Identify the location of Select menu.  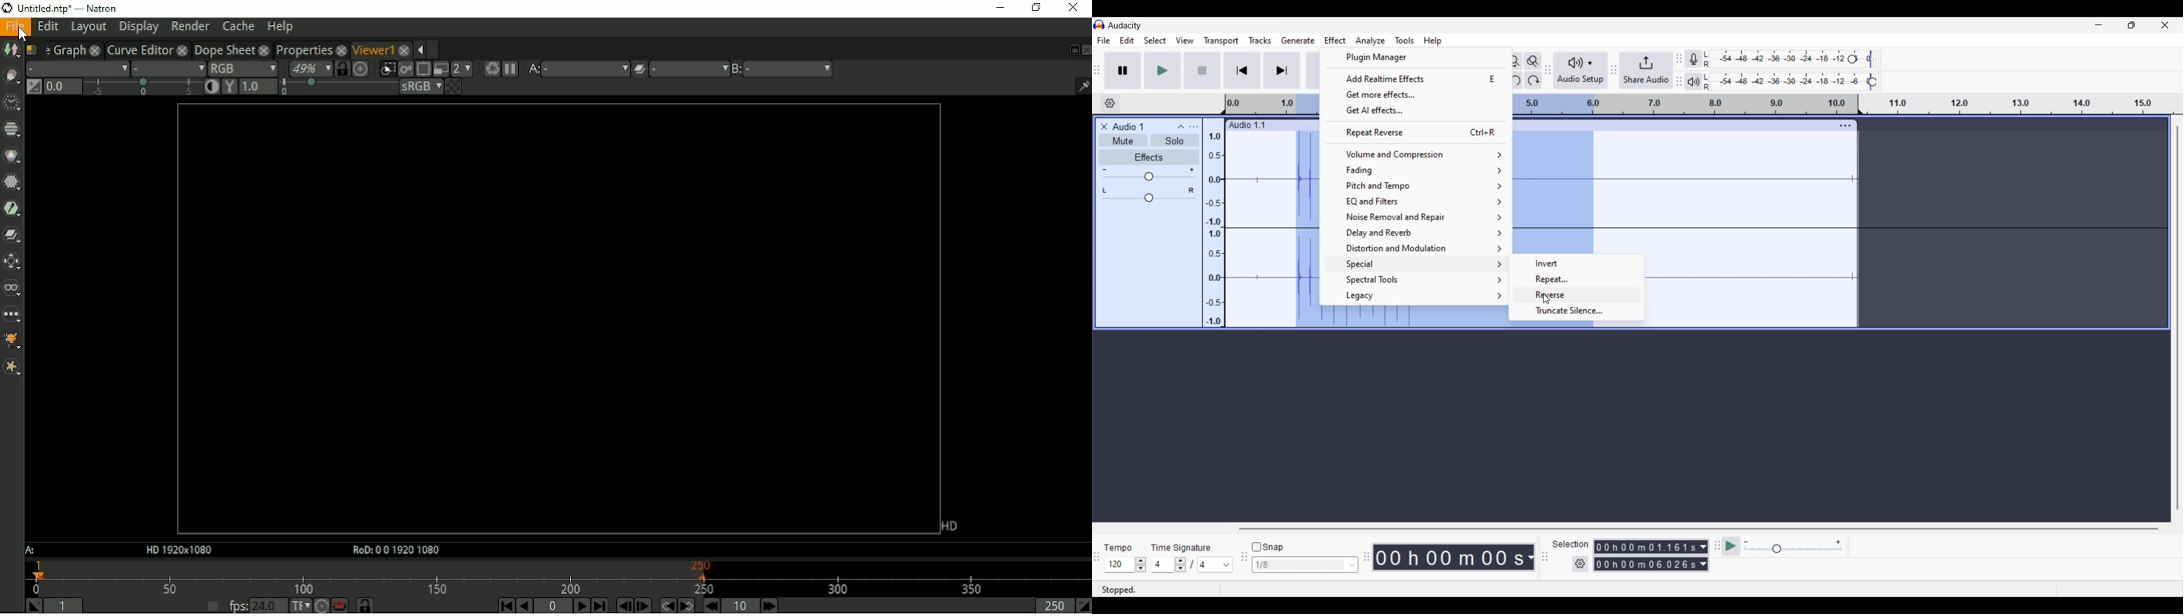
(1155, 40).